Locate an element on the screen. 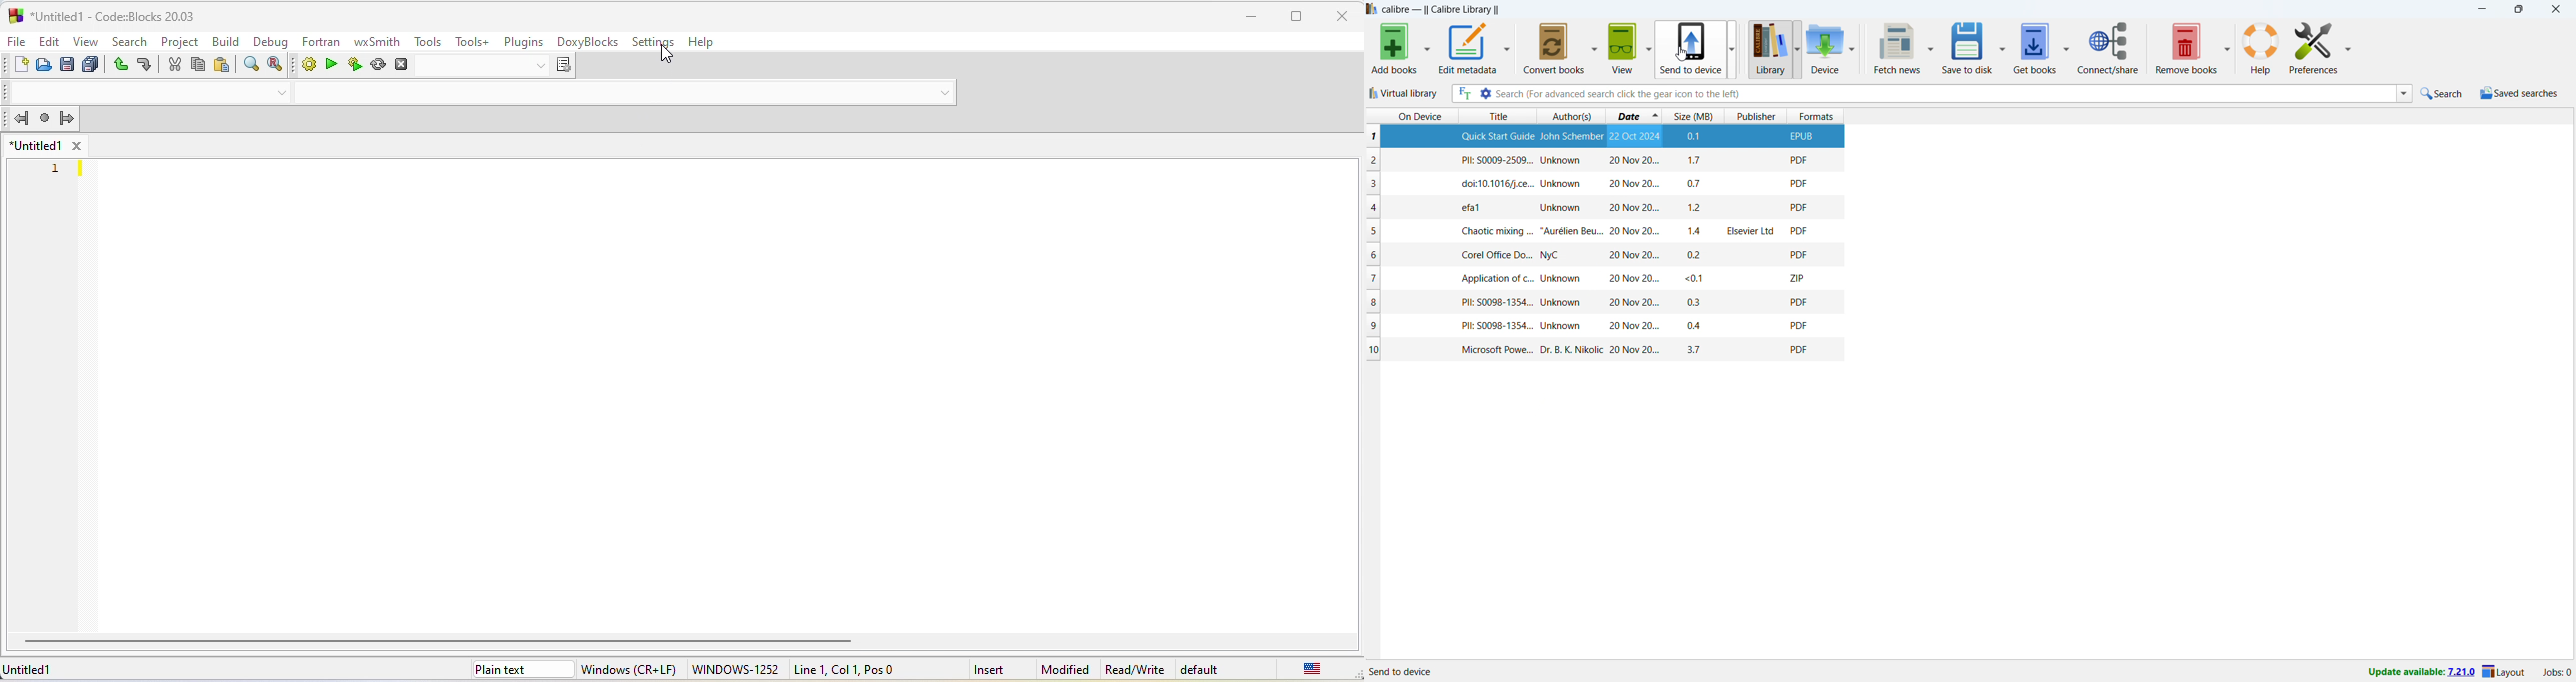 The width and height of the screenshot is (2576, 700). line 1 col 1 pos 0 is located at coordinates (851, 668).